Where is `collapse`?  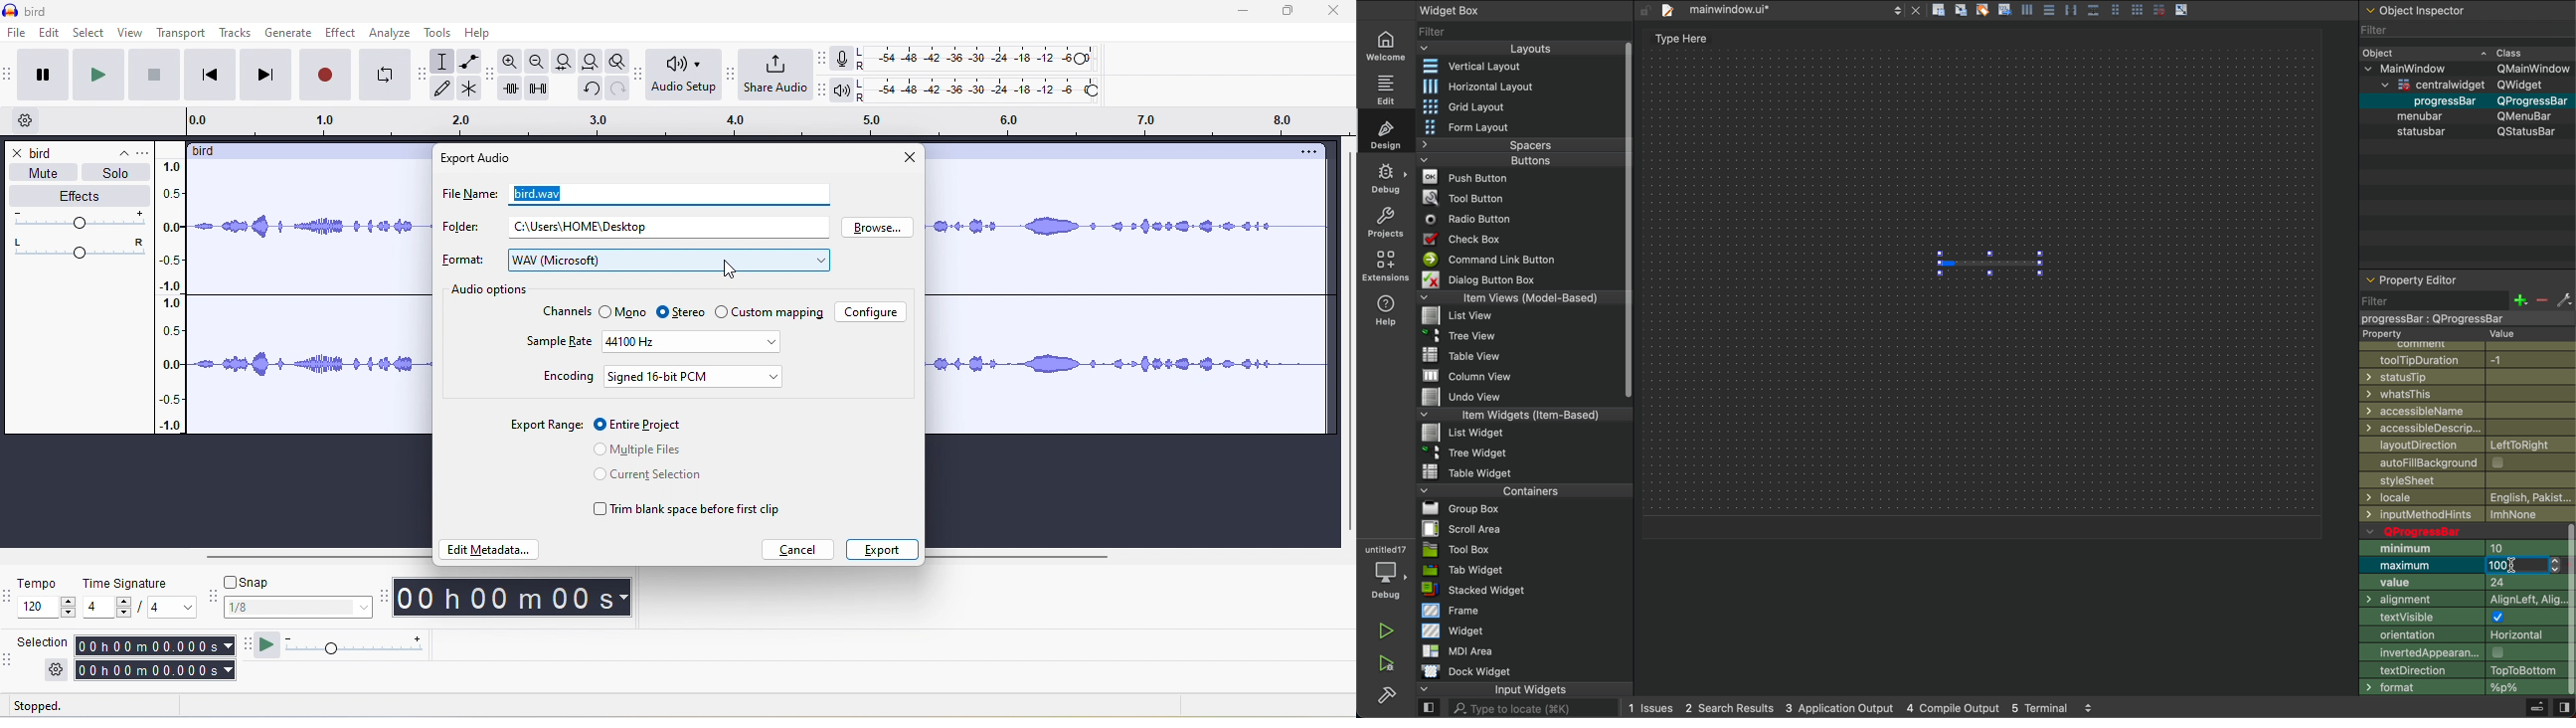 collapse is located at coordinates (116, 149).